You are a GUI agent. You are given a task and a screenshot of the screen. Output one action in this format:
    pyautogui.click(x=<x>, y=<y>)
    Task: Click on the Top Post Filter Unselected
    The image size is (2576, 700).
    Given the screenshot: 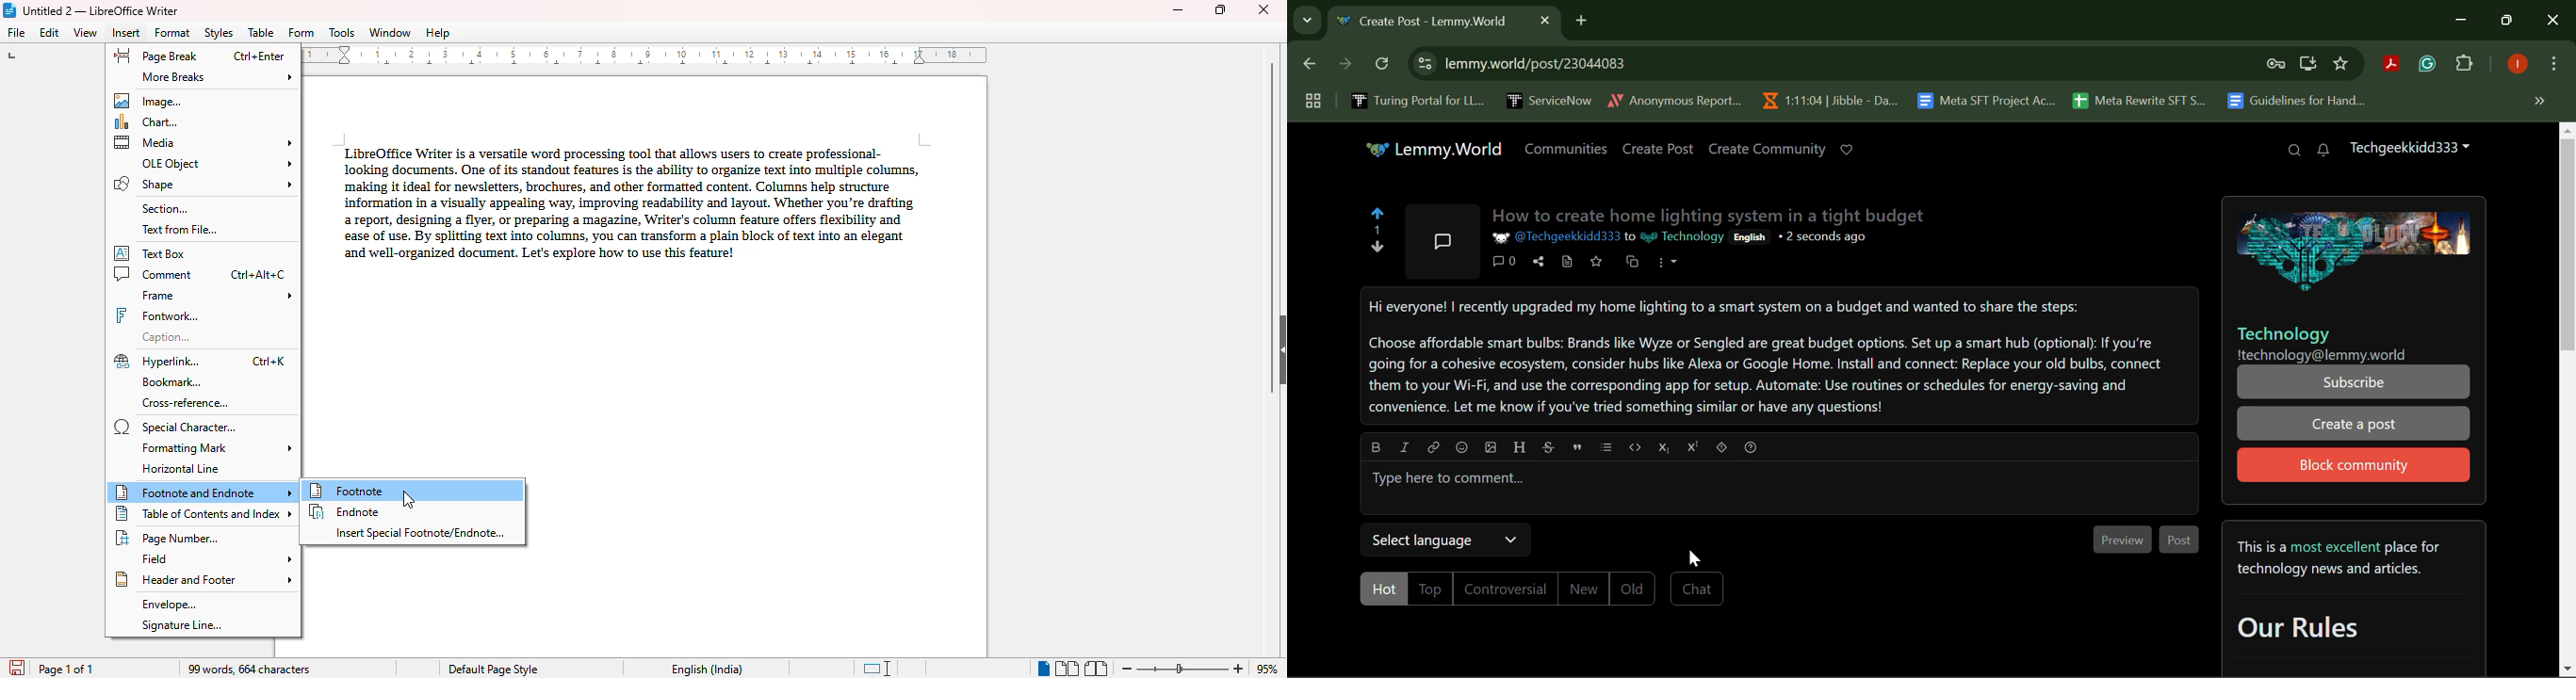 What is the action you would take?
    pyautogui.click(x=1433, y=589)
    